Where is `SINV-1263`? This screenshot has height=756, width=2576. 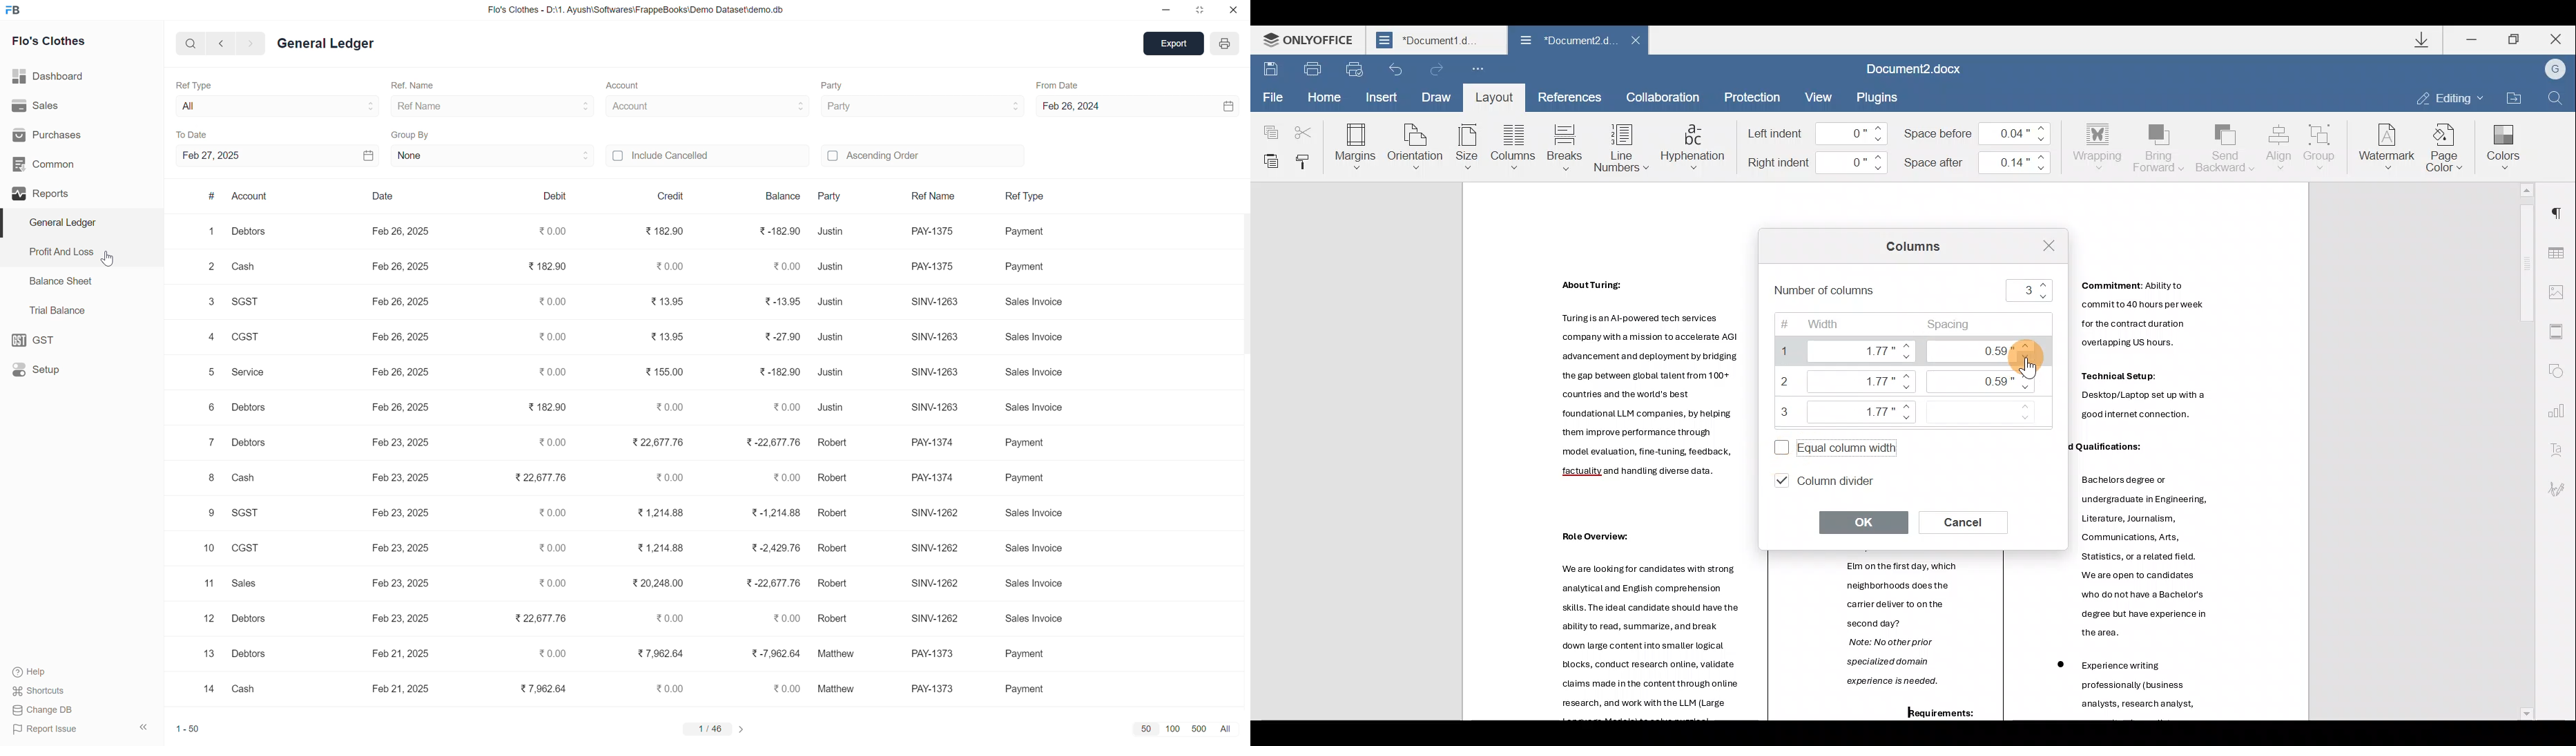 SINV-1263 is located at coordinates (935, 302).